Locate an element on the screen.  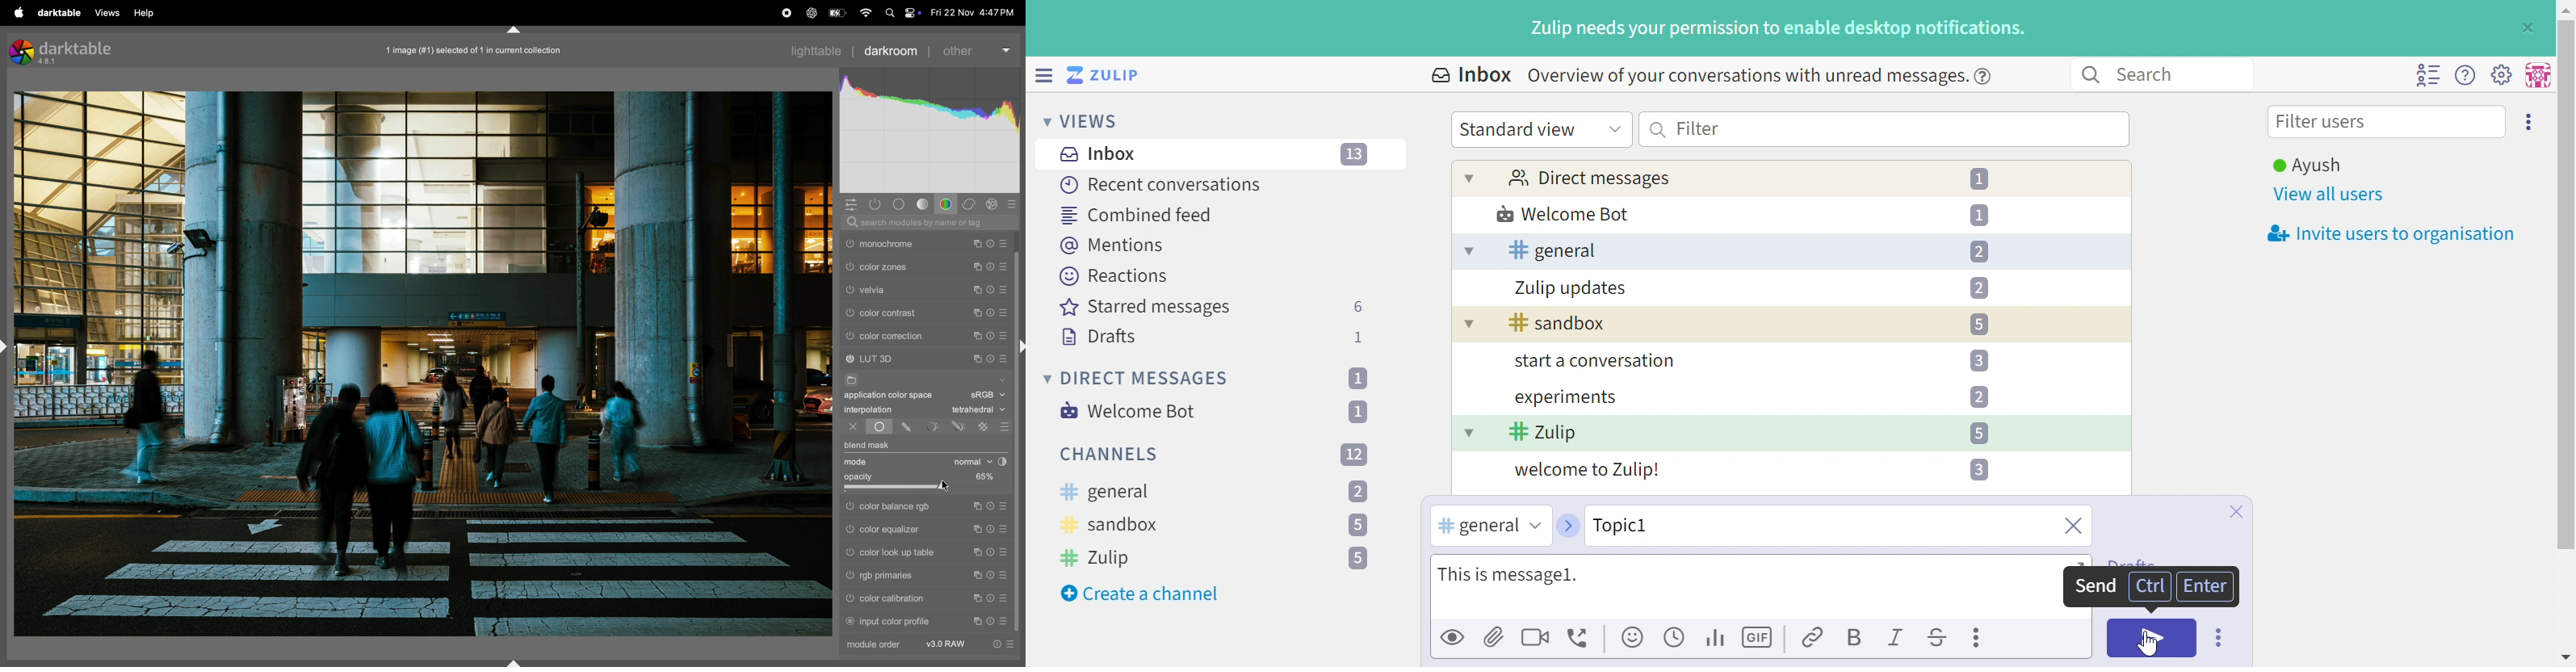
scroll bar is located at coordinates (1019, 497).